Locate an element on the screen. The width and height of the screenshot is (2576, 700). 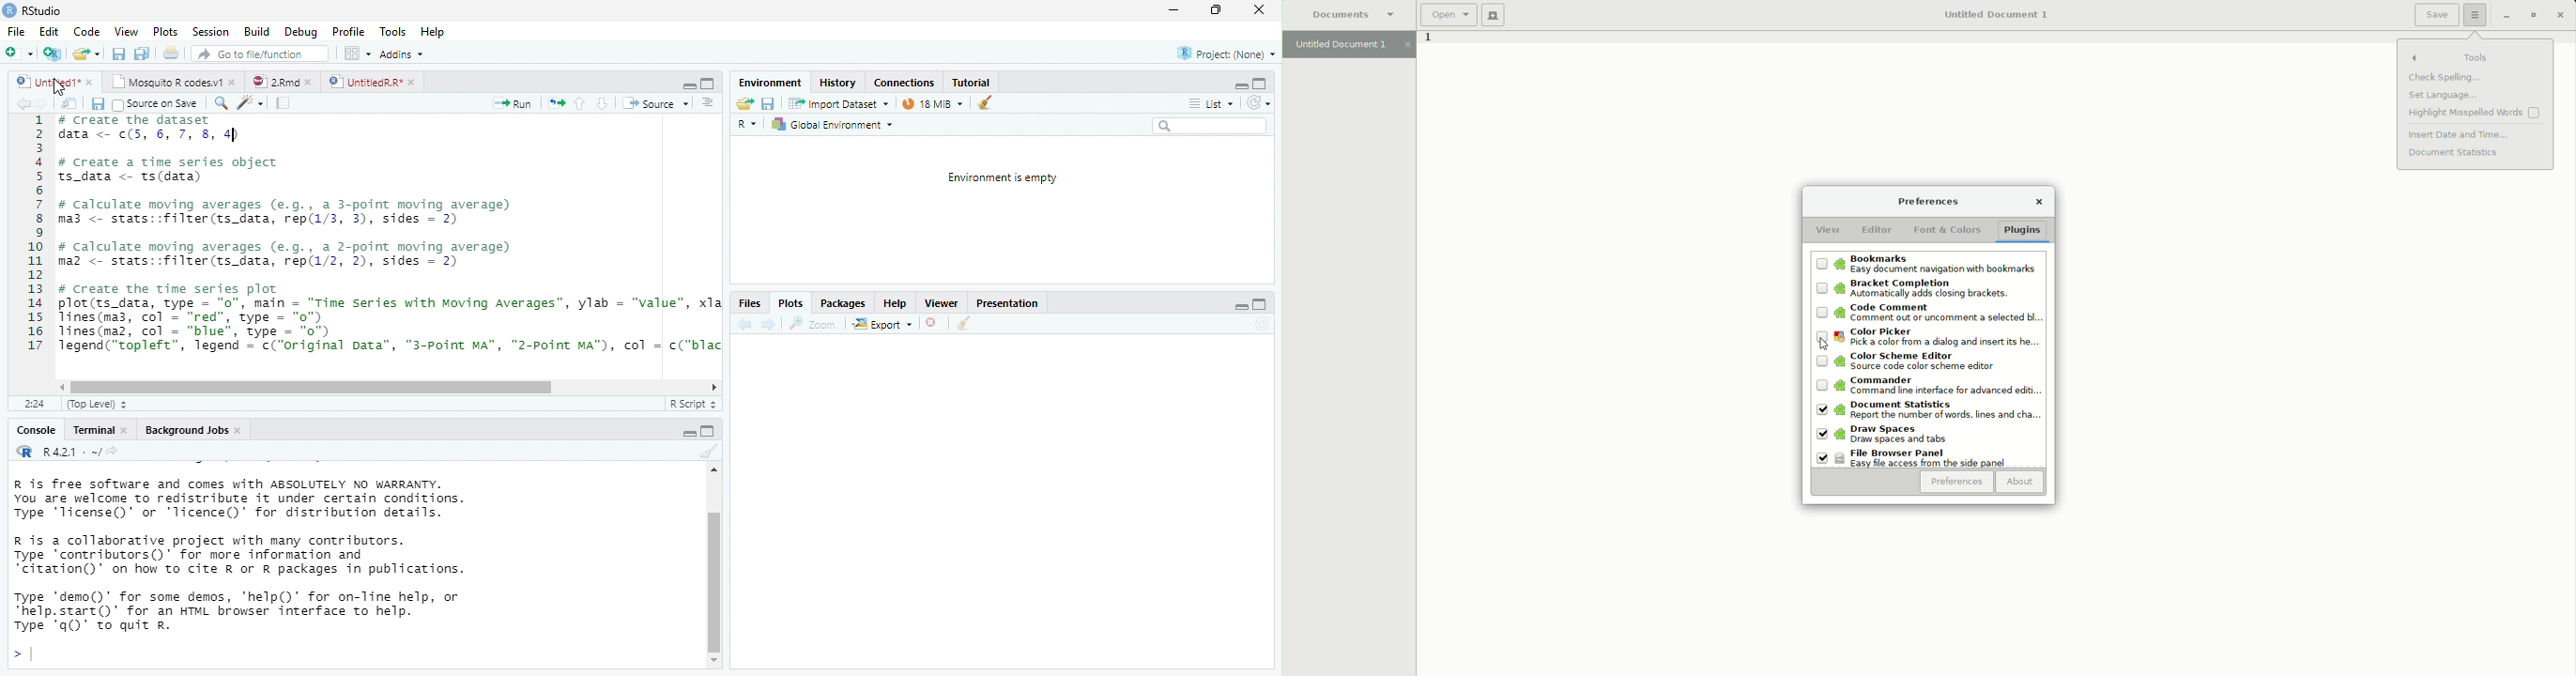
next is located at coordinates (769, 324).